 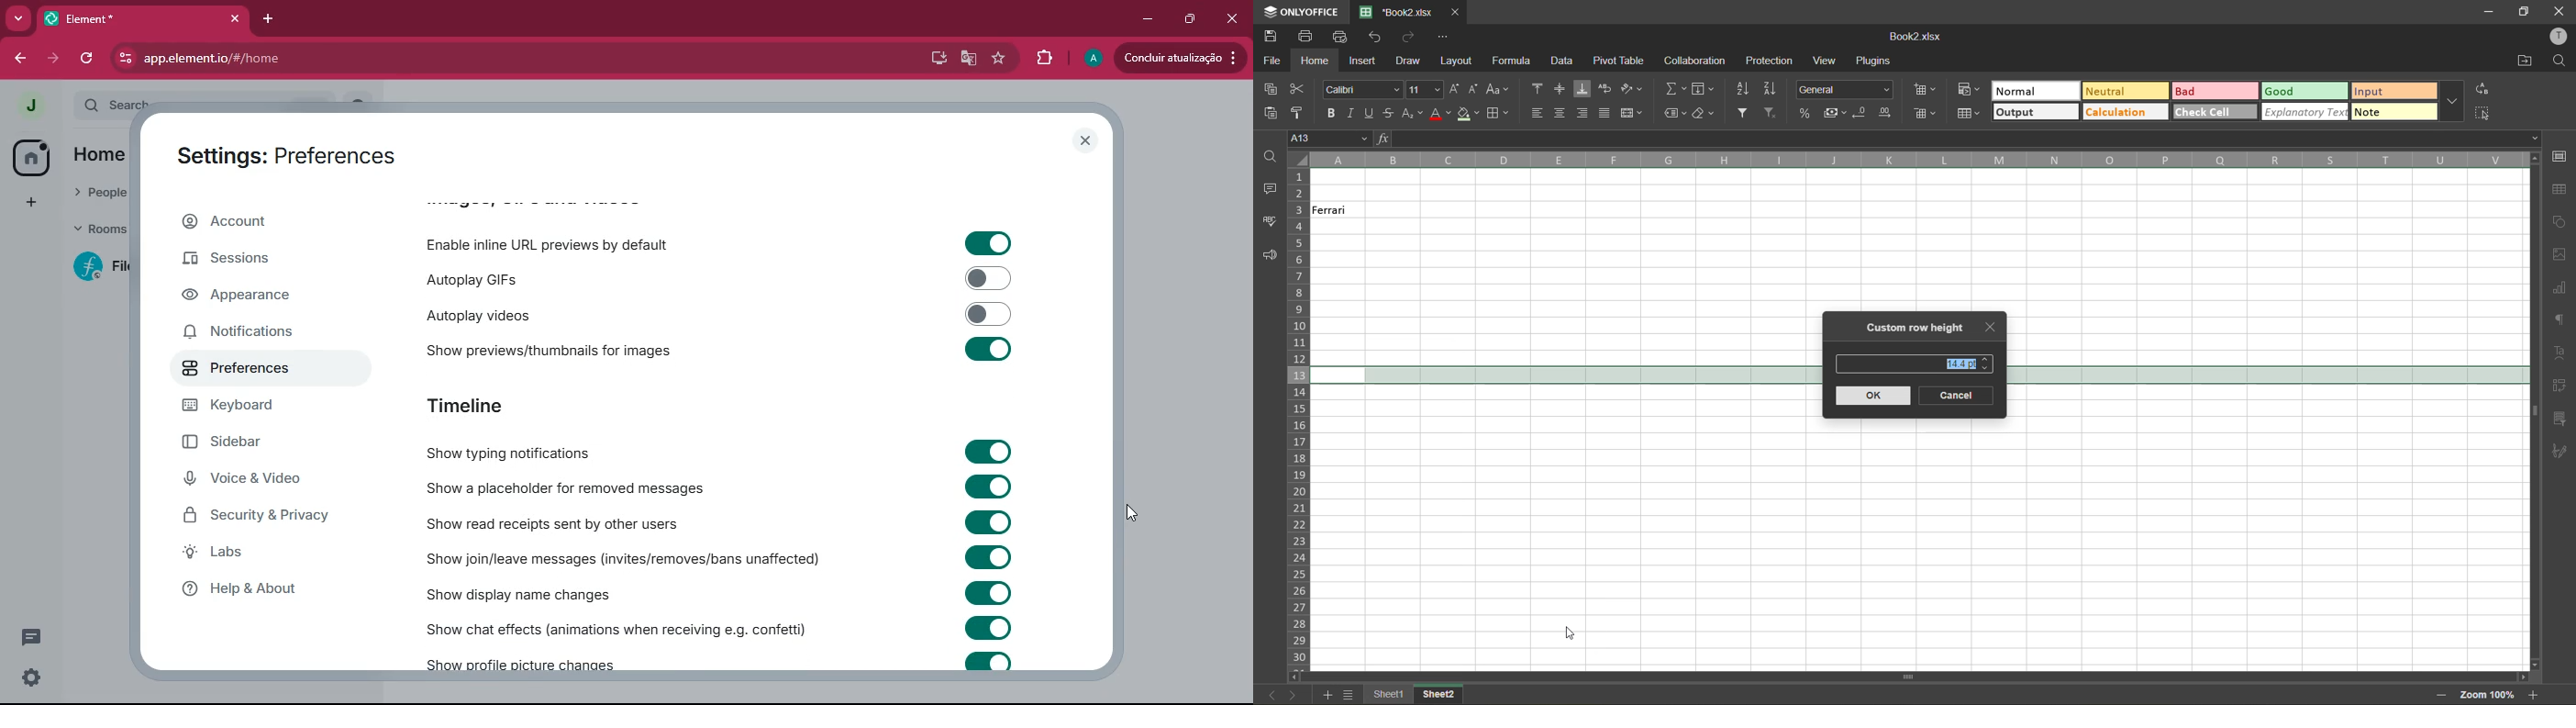 What do you see at coordinates (2564, 450) in the screenshot?
I see `signature` at bounding box center [2564, 450].